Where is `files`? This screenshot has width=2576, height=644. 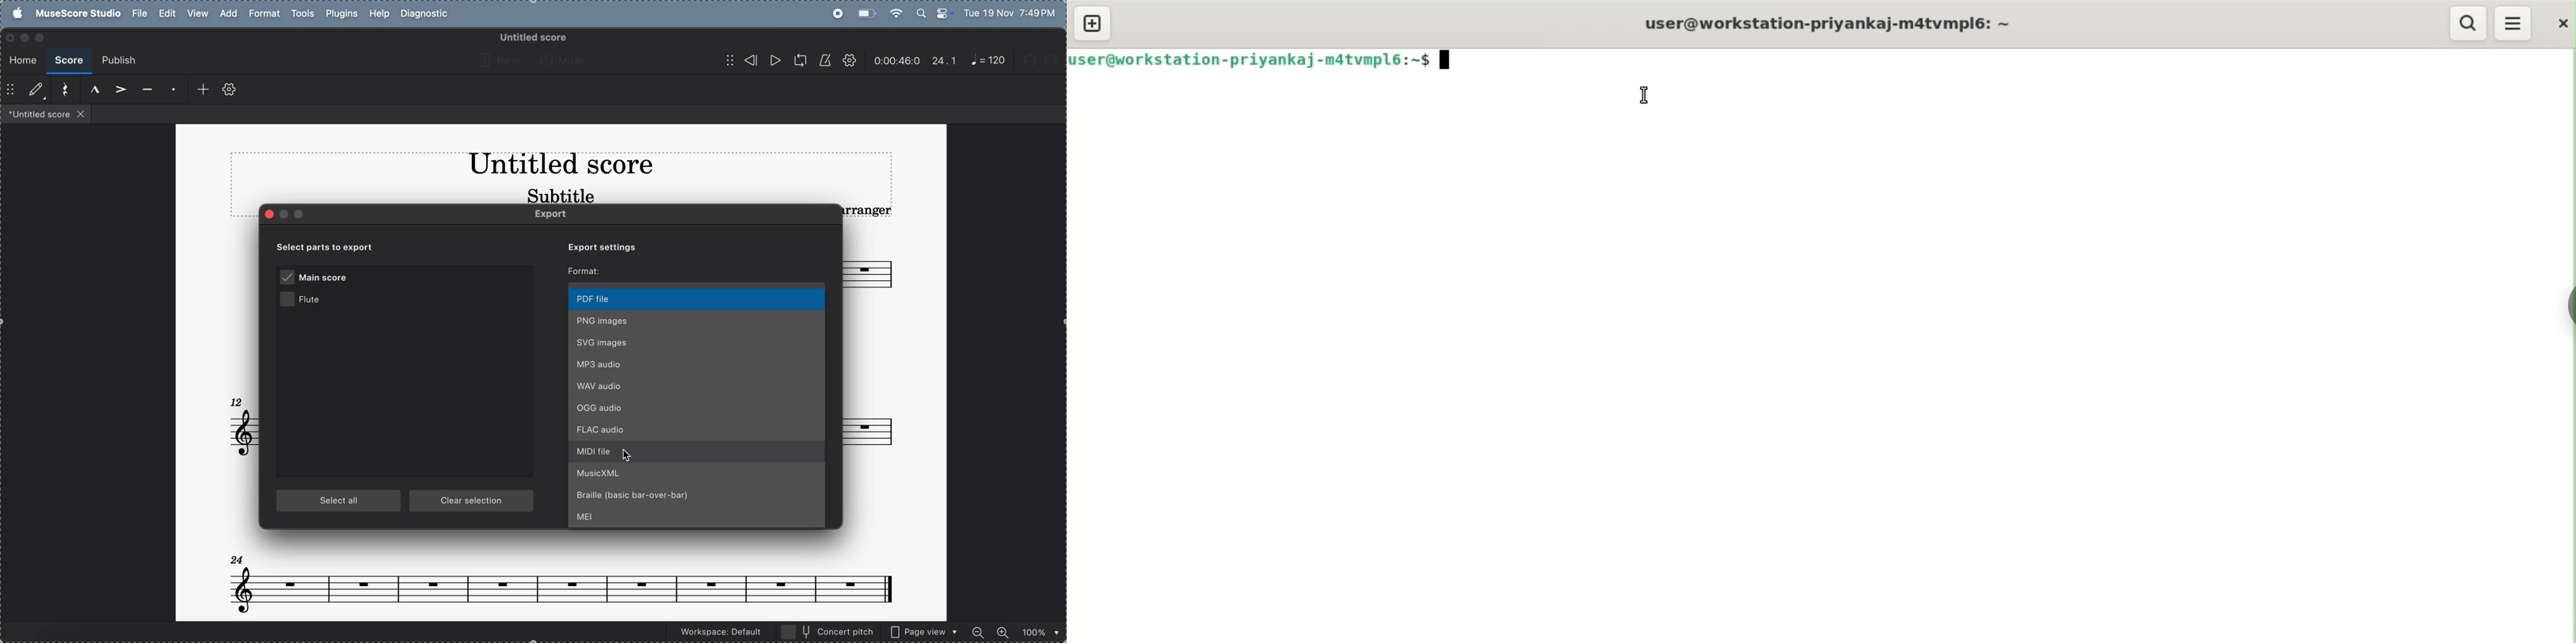 files is located at coordinates (46, 114).